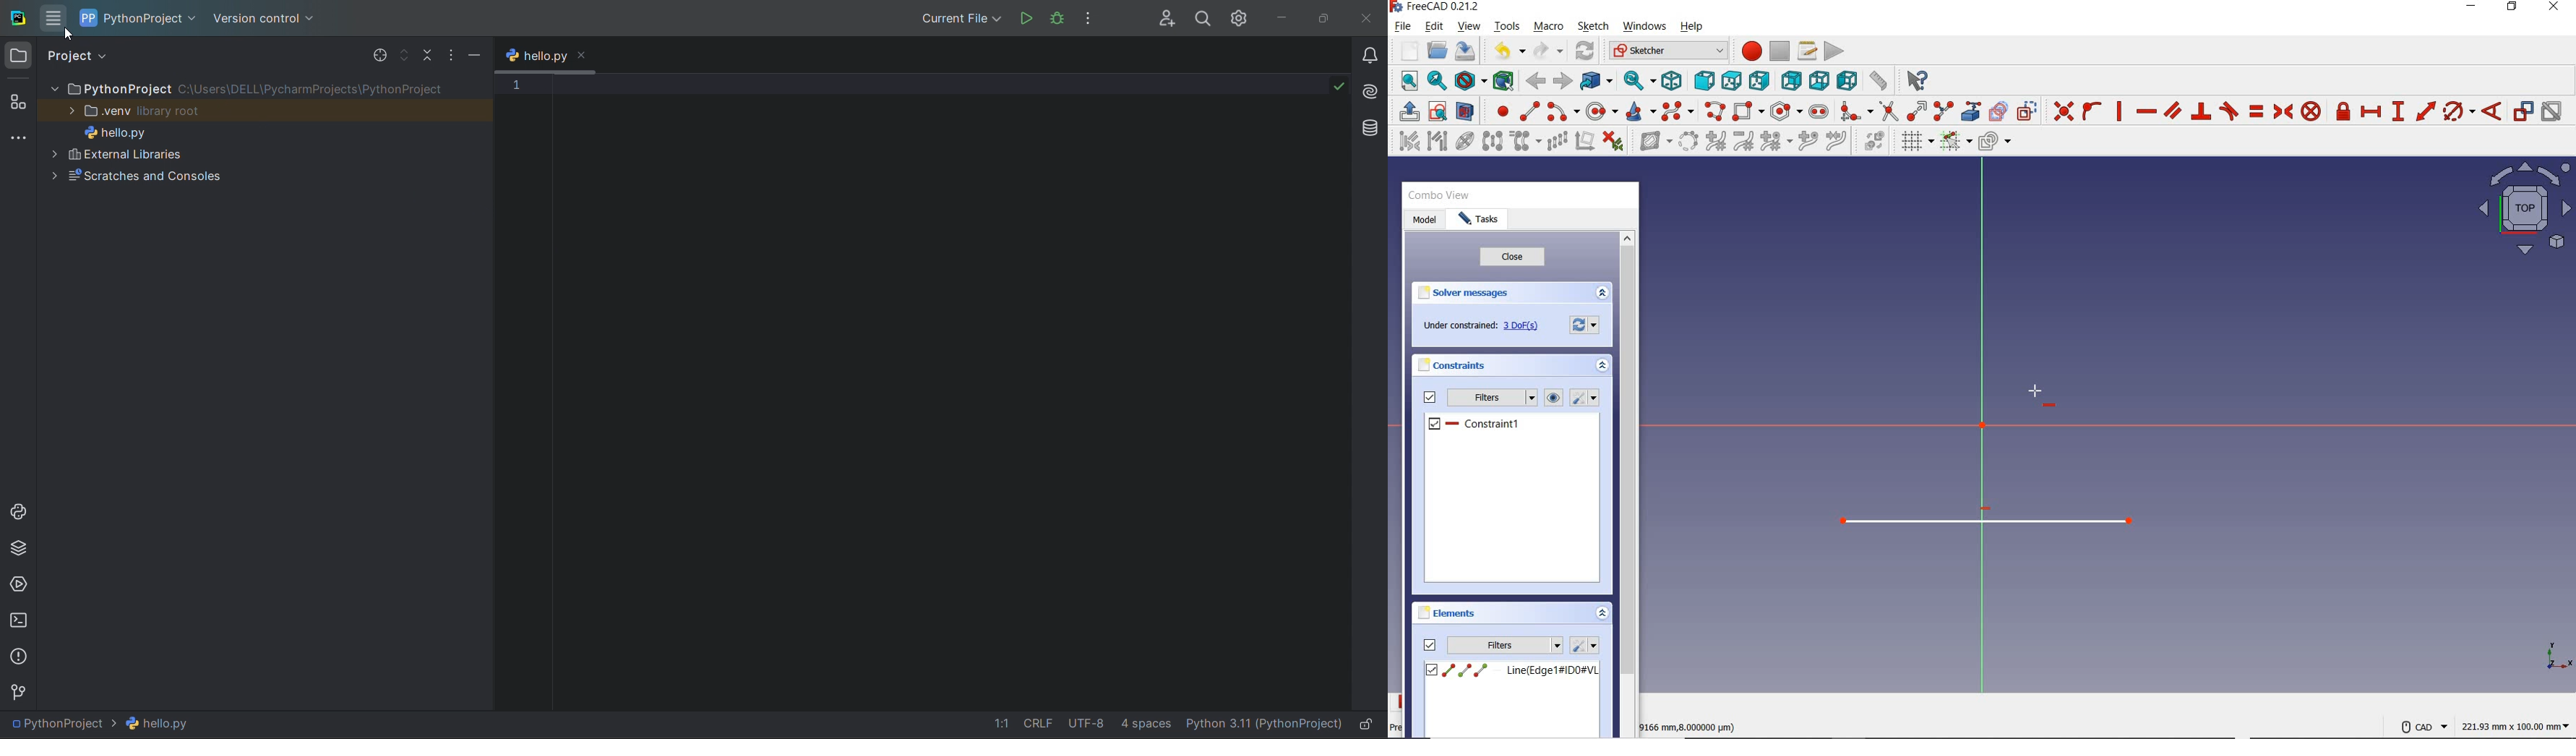 This screenshot has width=2576, height=756. I want to click on EDIT, so click(1434, 26).